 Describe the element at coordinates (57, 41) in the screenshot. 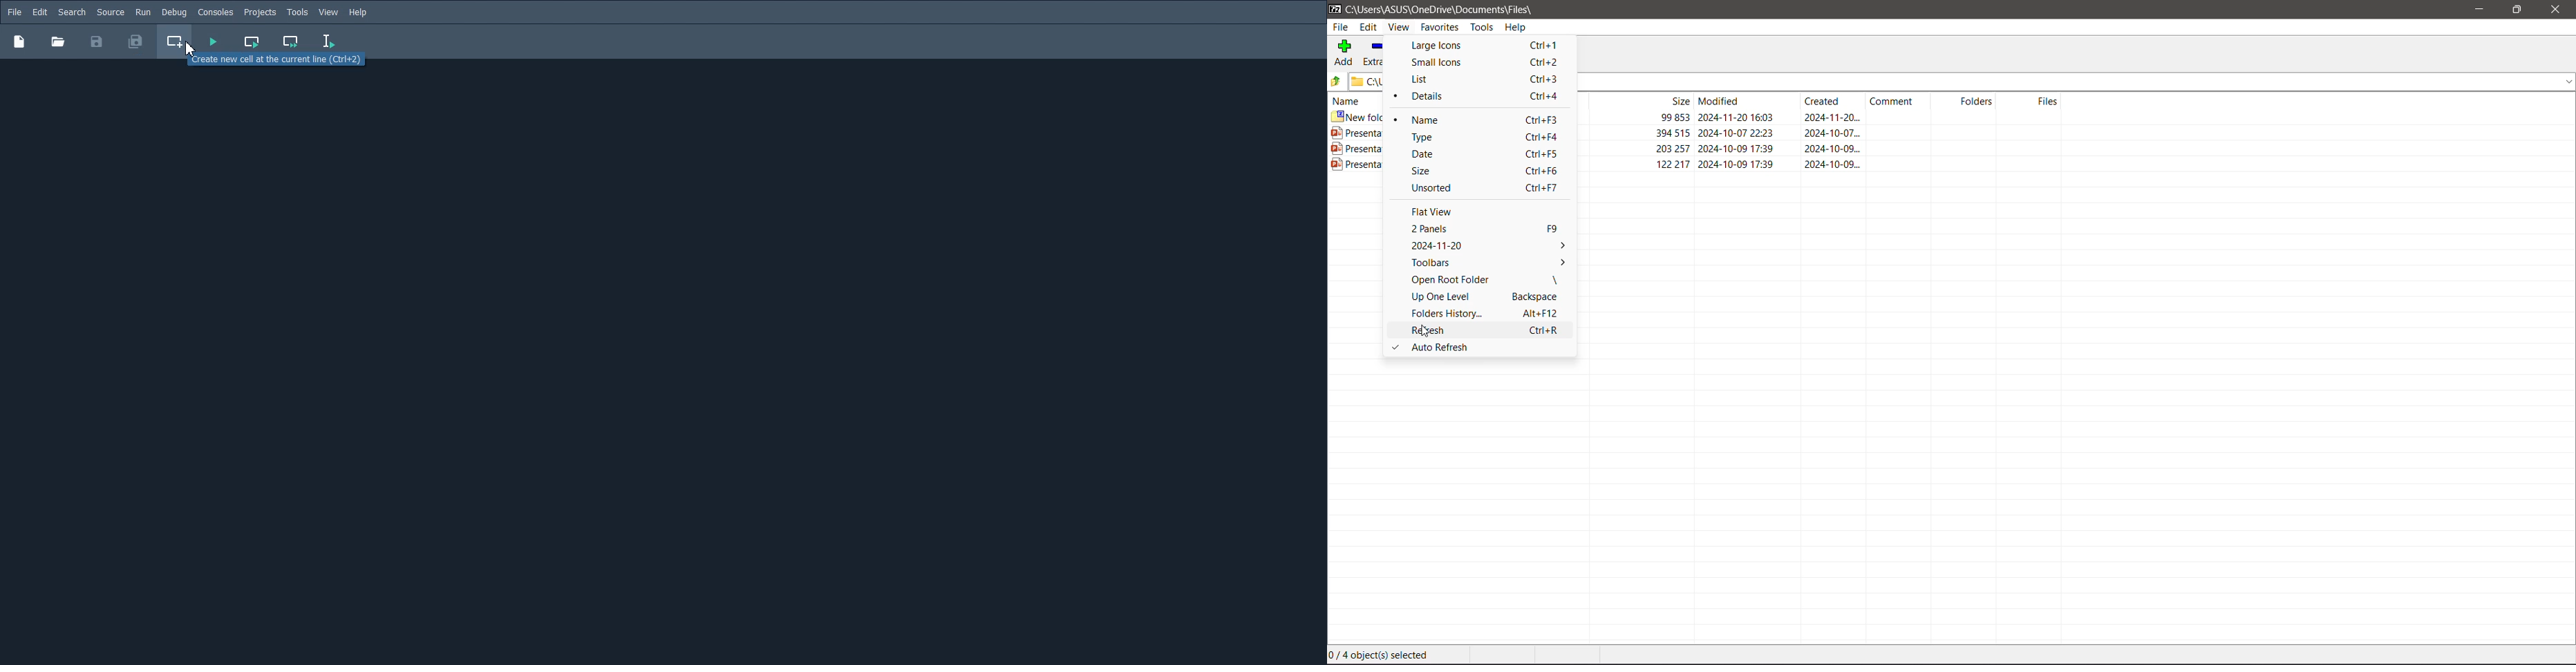

I see `` at that location.